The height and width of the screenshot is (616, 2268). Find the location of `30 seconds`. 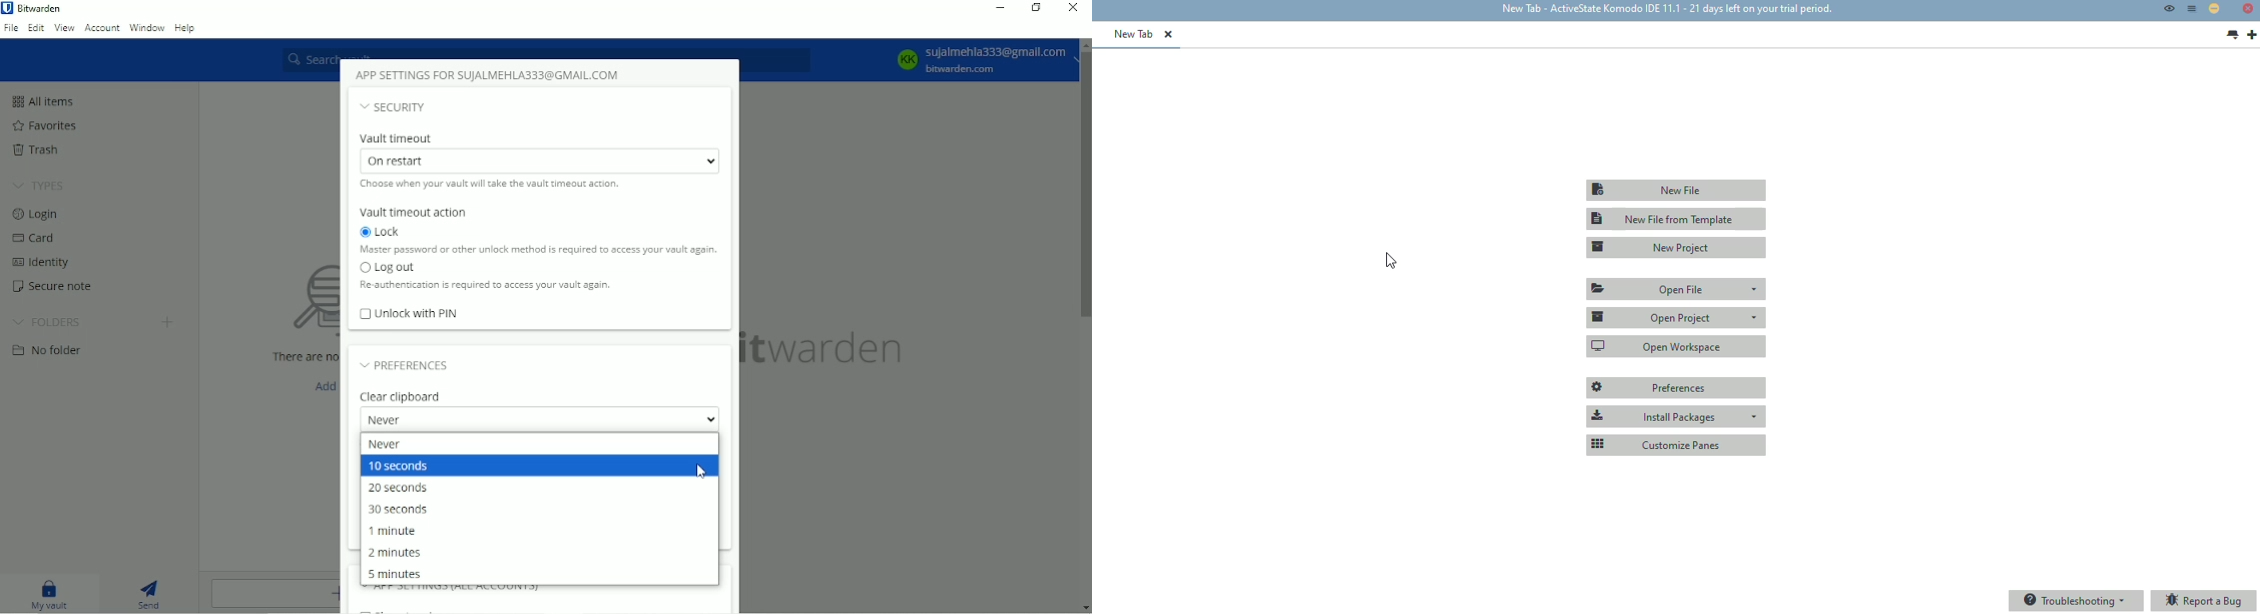

30 seconds is located at coordinates (403, 510).